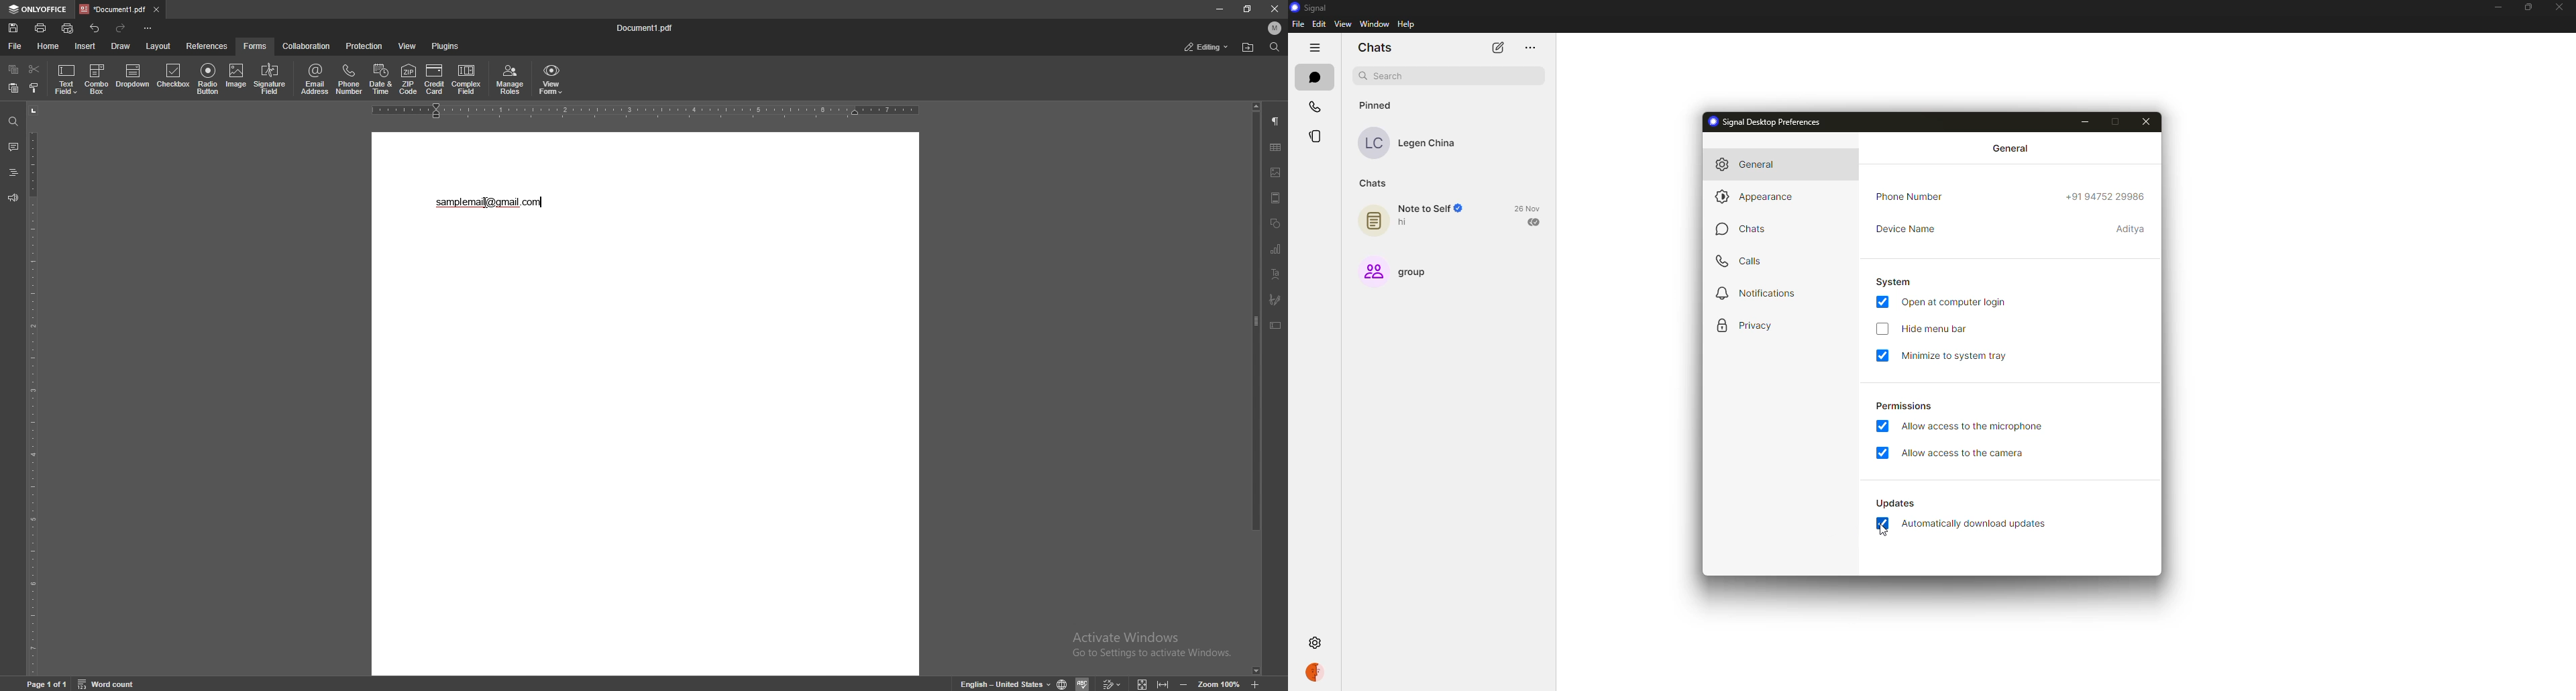  I want to click on manage roles, so click(511, 79).